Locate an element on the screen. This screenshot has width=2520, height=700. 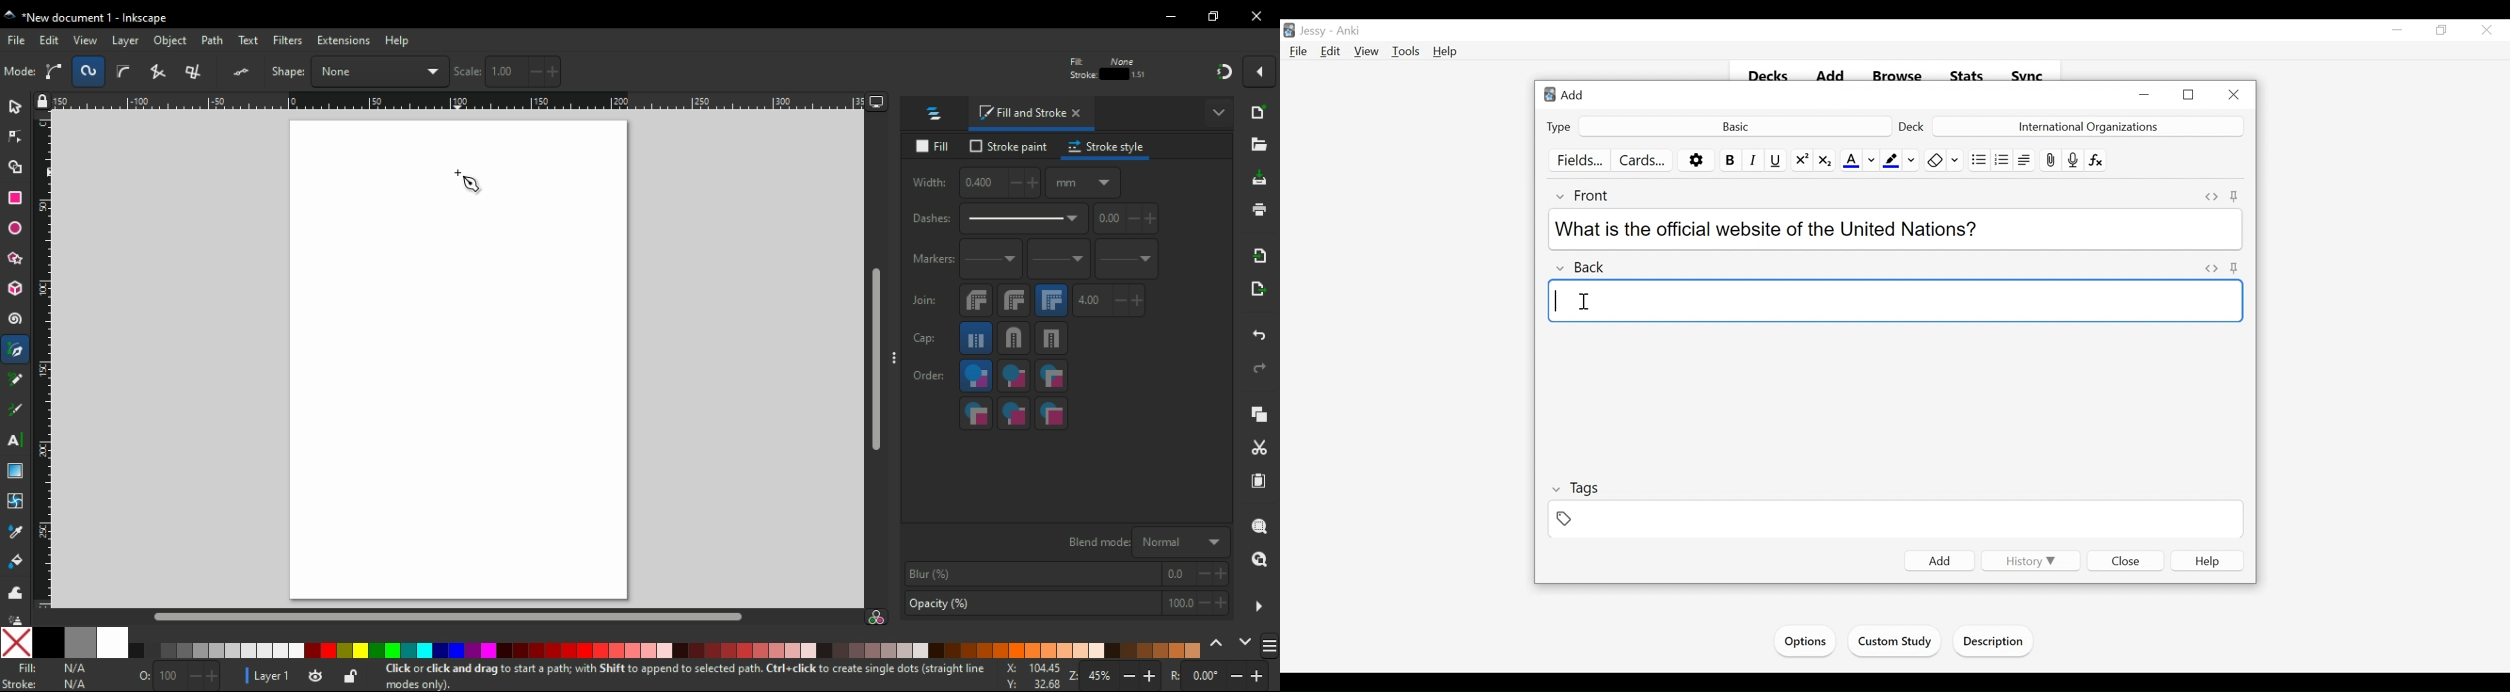
object is located at coordinates (173, 41).